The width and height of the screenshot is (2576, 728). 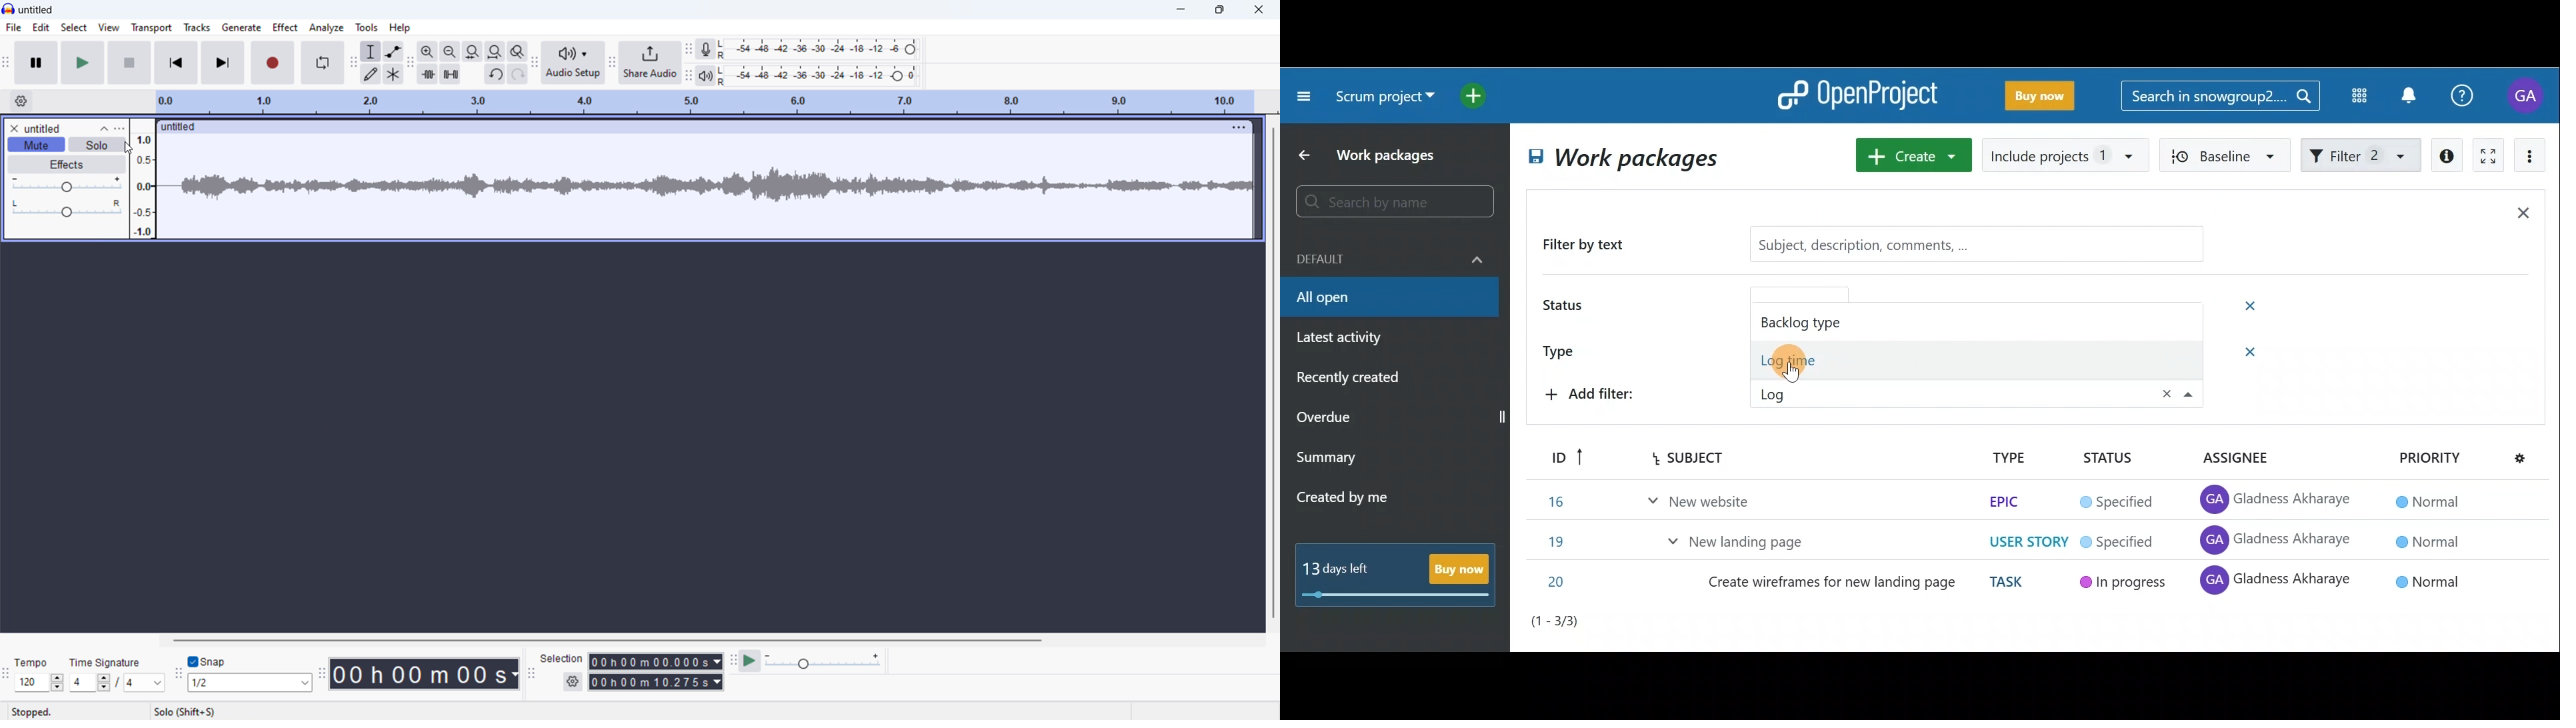 I want to click on view, so click(x=110, y=27).